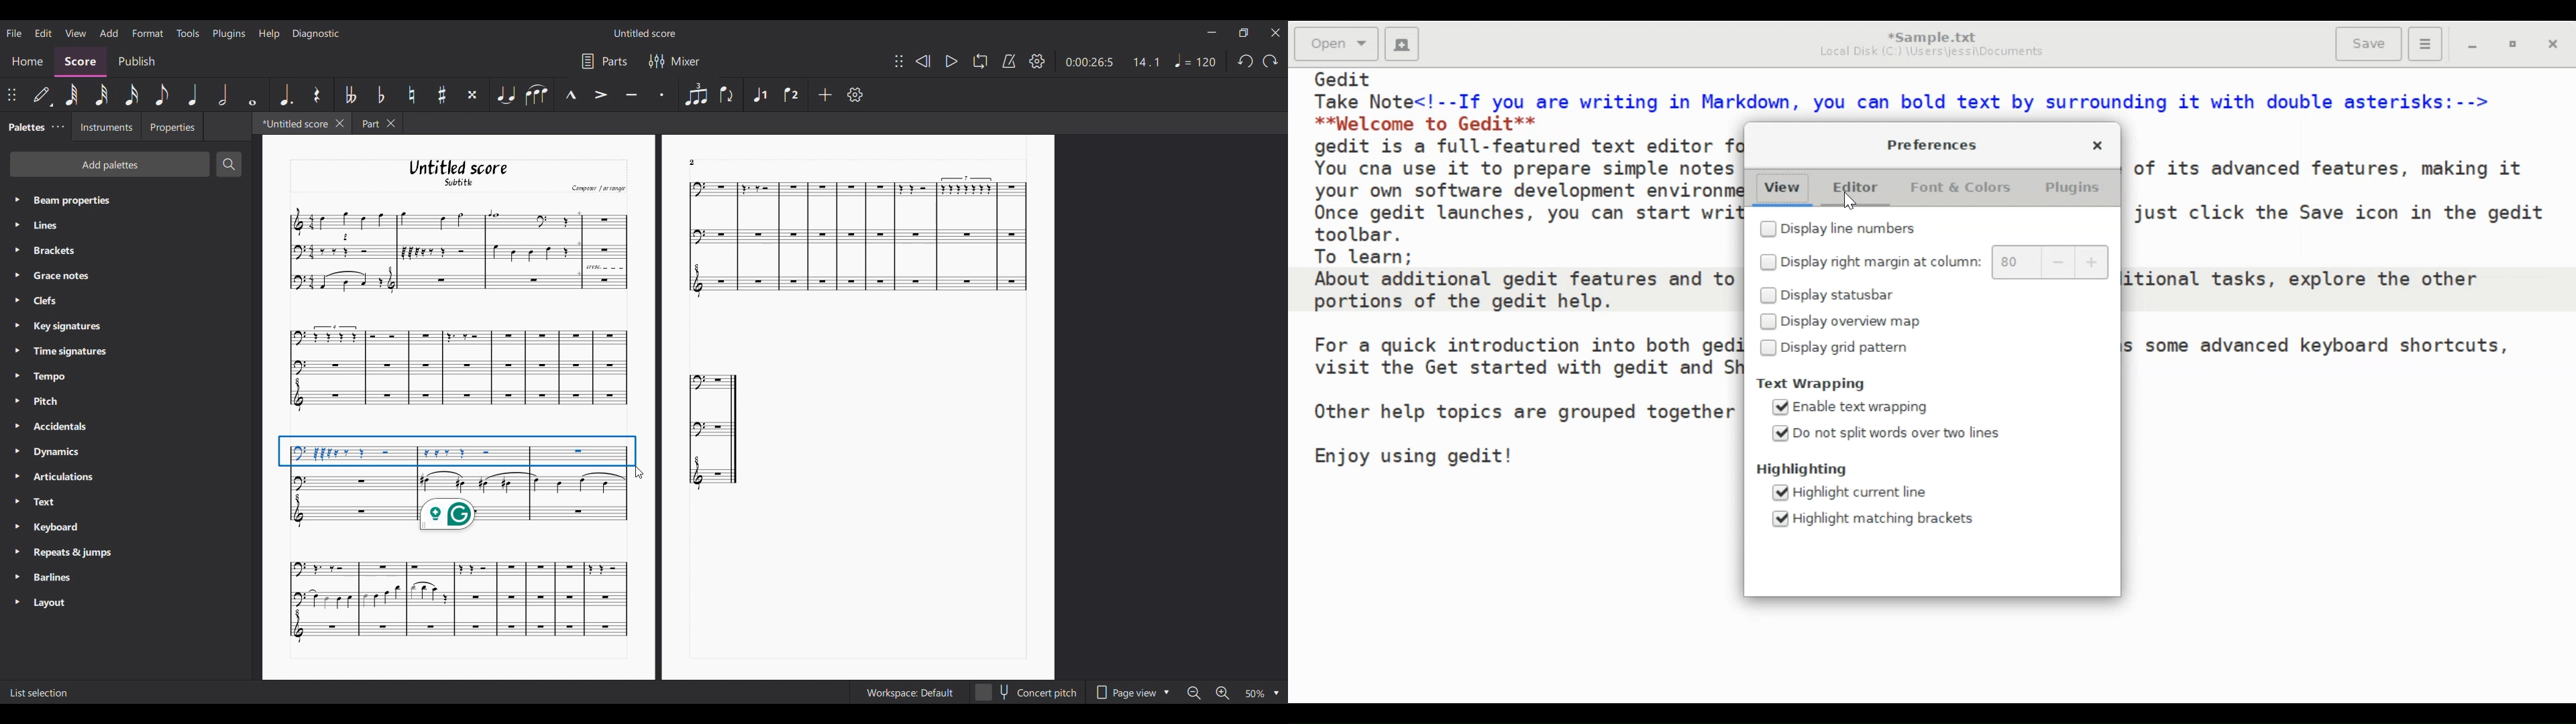 The image size is (2576, 728). Describe the element at coordinates (1192, 692) in the screenshot. I see `Zoom out` at that location.